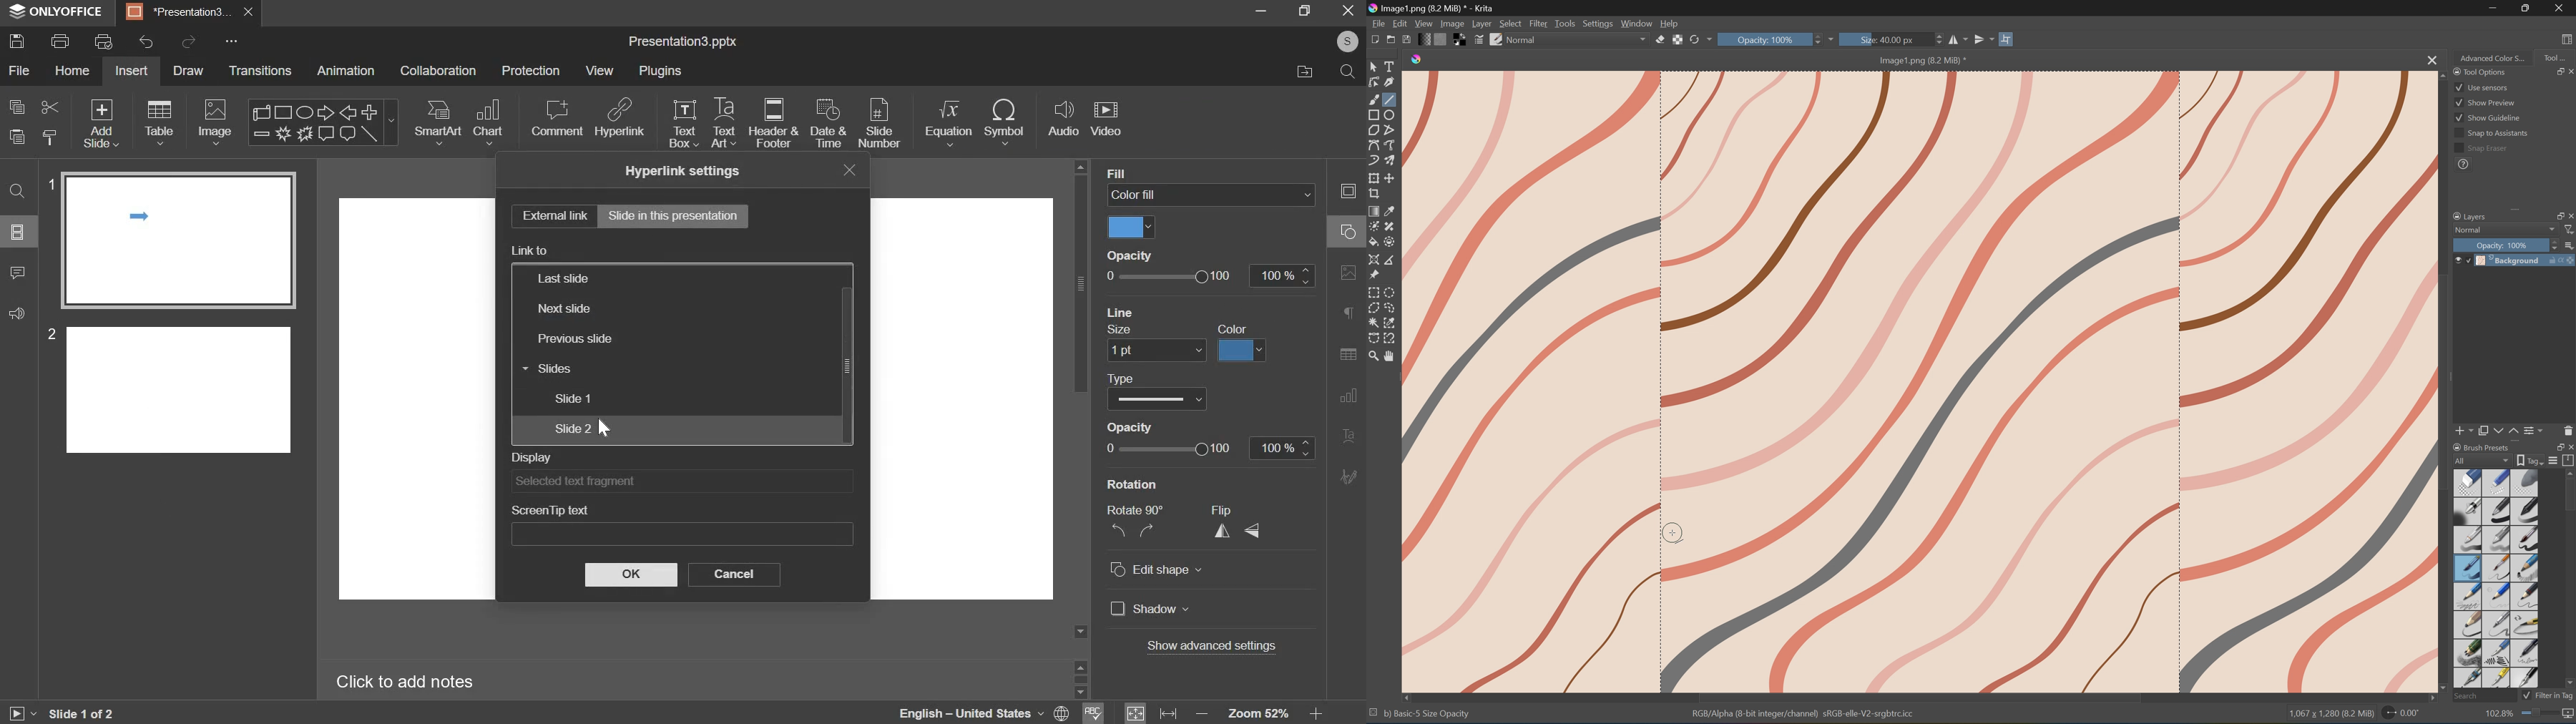 This screenshot has height=728, width=2576. Describe the element at coordinates (1672, 24) in the screenshot. I see `Help` at that location.